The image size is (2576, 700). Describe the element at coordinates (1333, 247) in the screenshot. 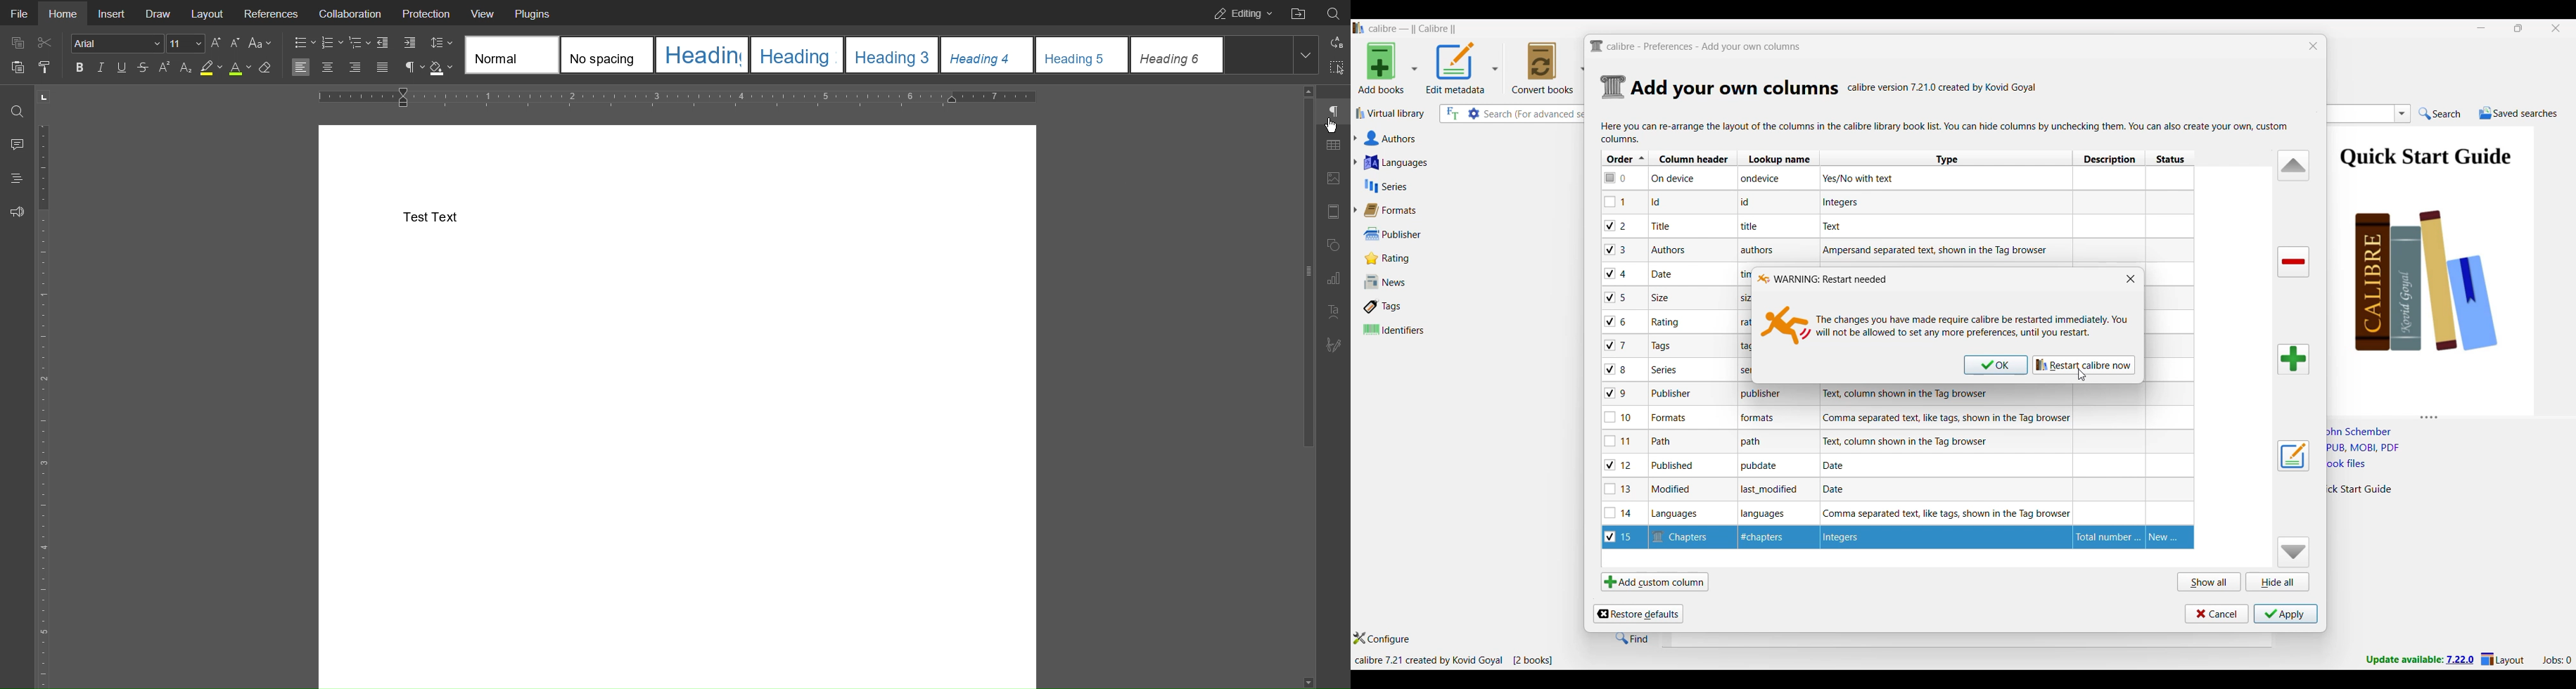

I see `Shape Settings` at that location.